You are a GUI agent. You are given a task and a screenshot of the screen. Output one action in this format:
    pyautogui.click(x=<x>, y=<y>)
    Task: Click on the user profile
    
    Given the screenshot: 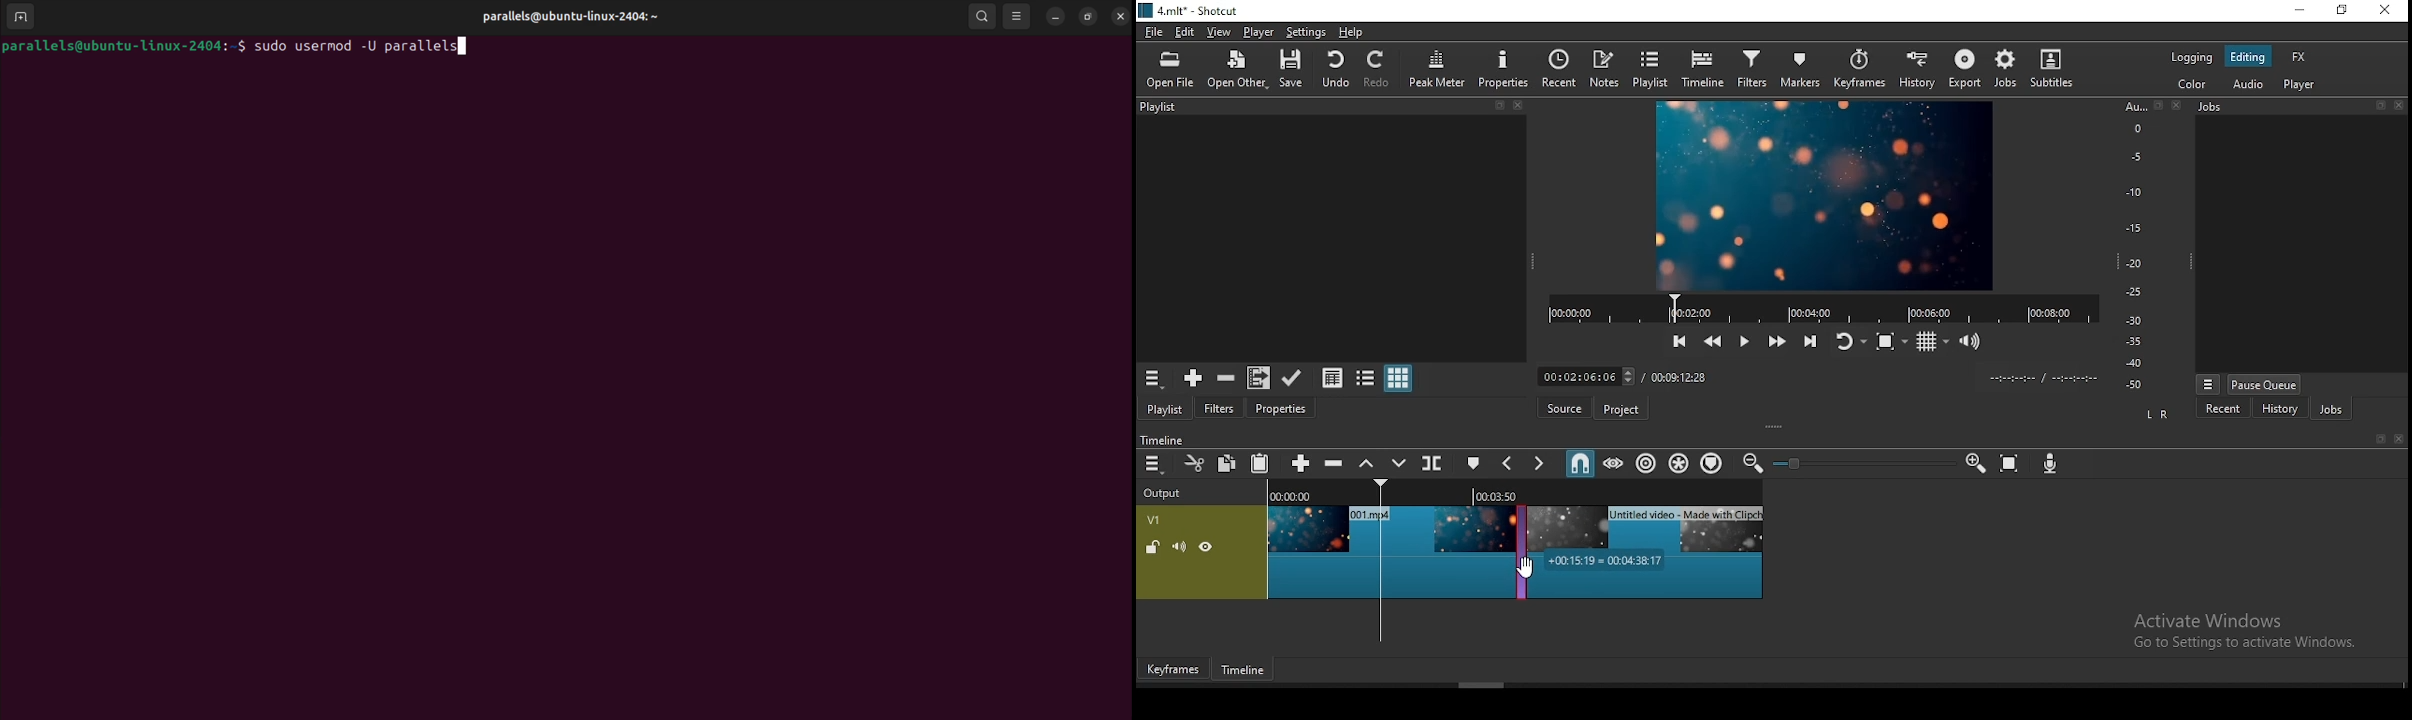 What is the action you would take?
    pyautogui.click(x=567, y=18)
    